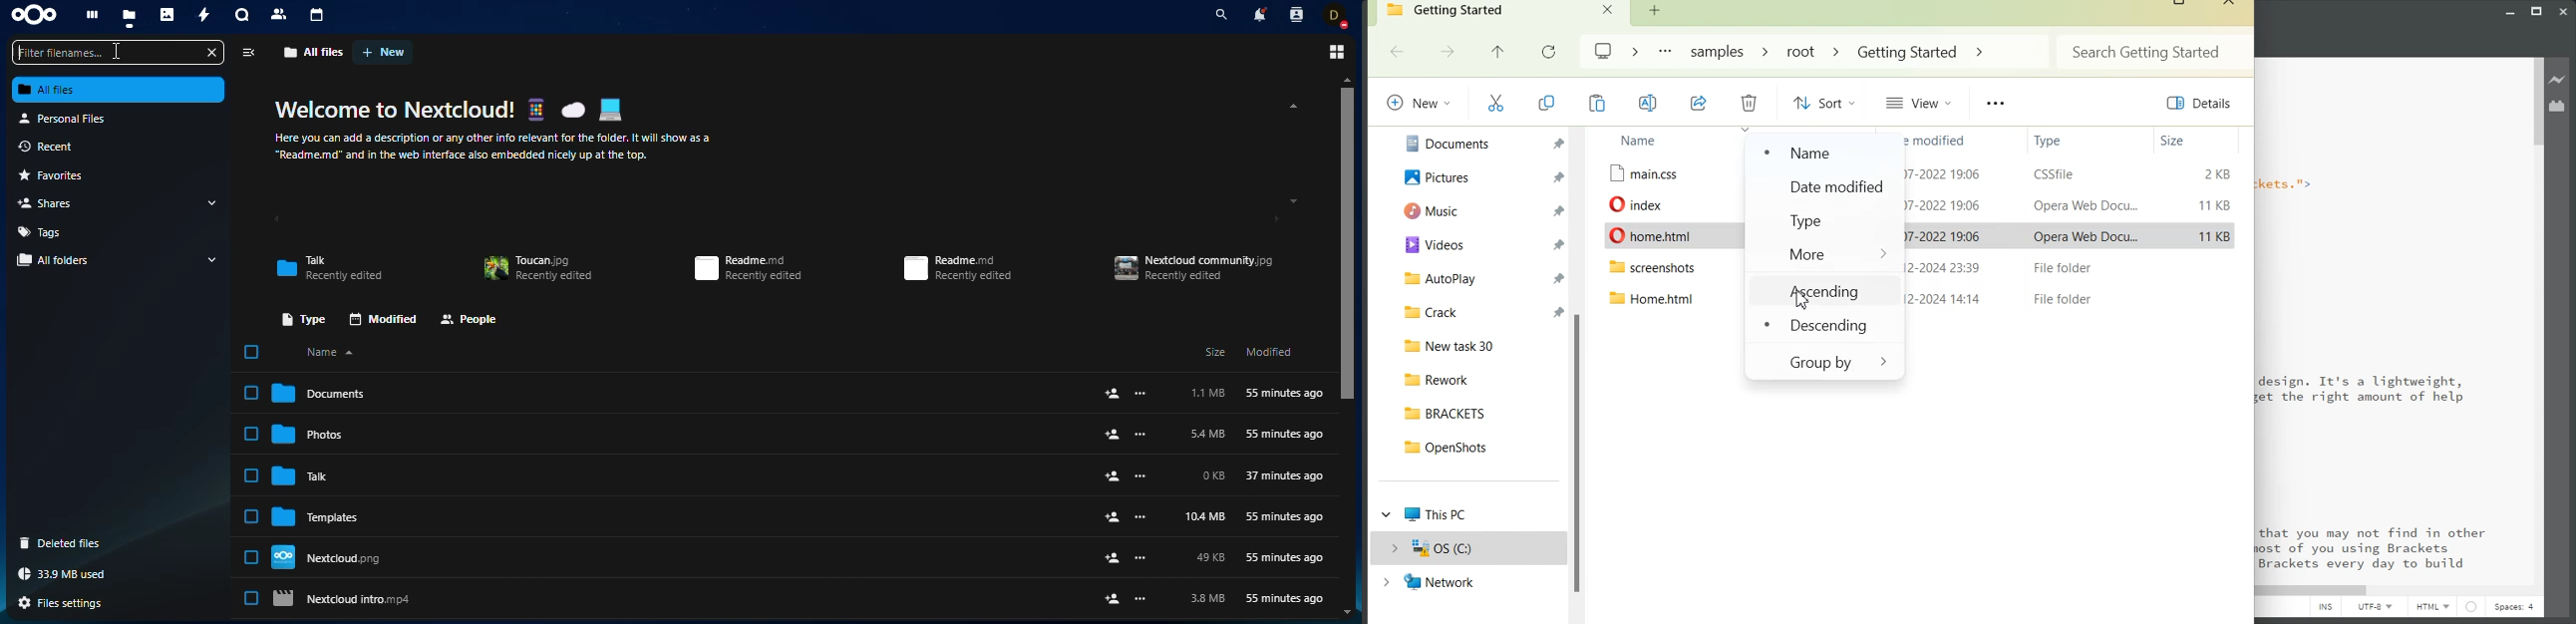 Image resolution: width=2576 pixels, height=644 pixels. What do you see at coordinates (53, 202) in the screenshot?
I see `shares` at bounding box center [53, 202].